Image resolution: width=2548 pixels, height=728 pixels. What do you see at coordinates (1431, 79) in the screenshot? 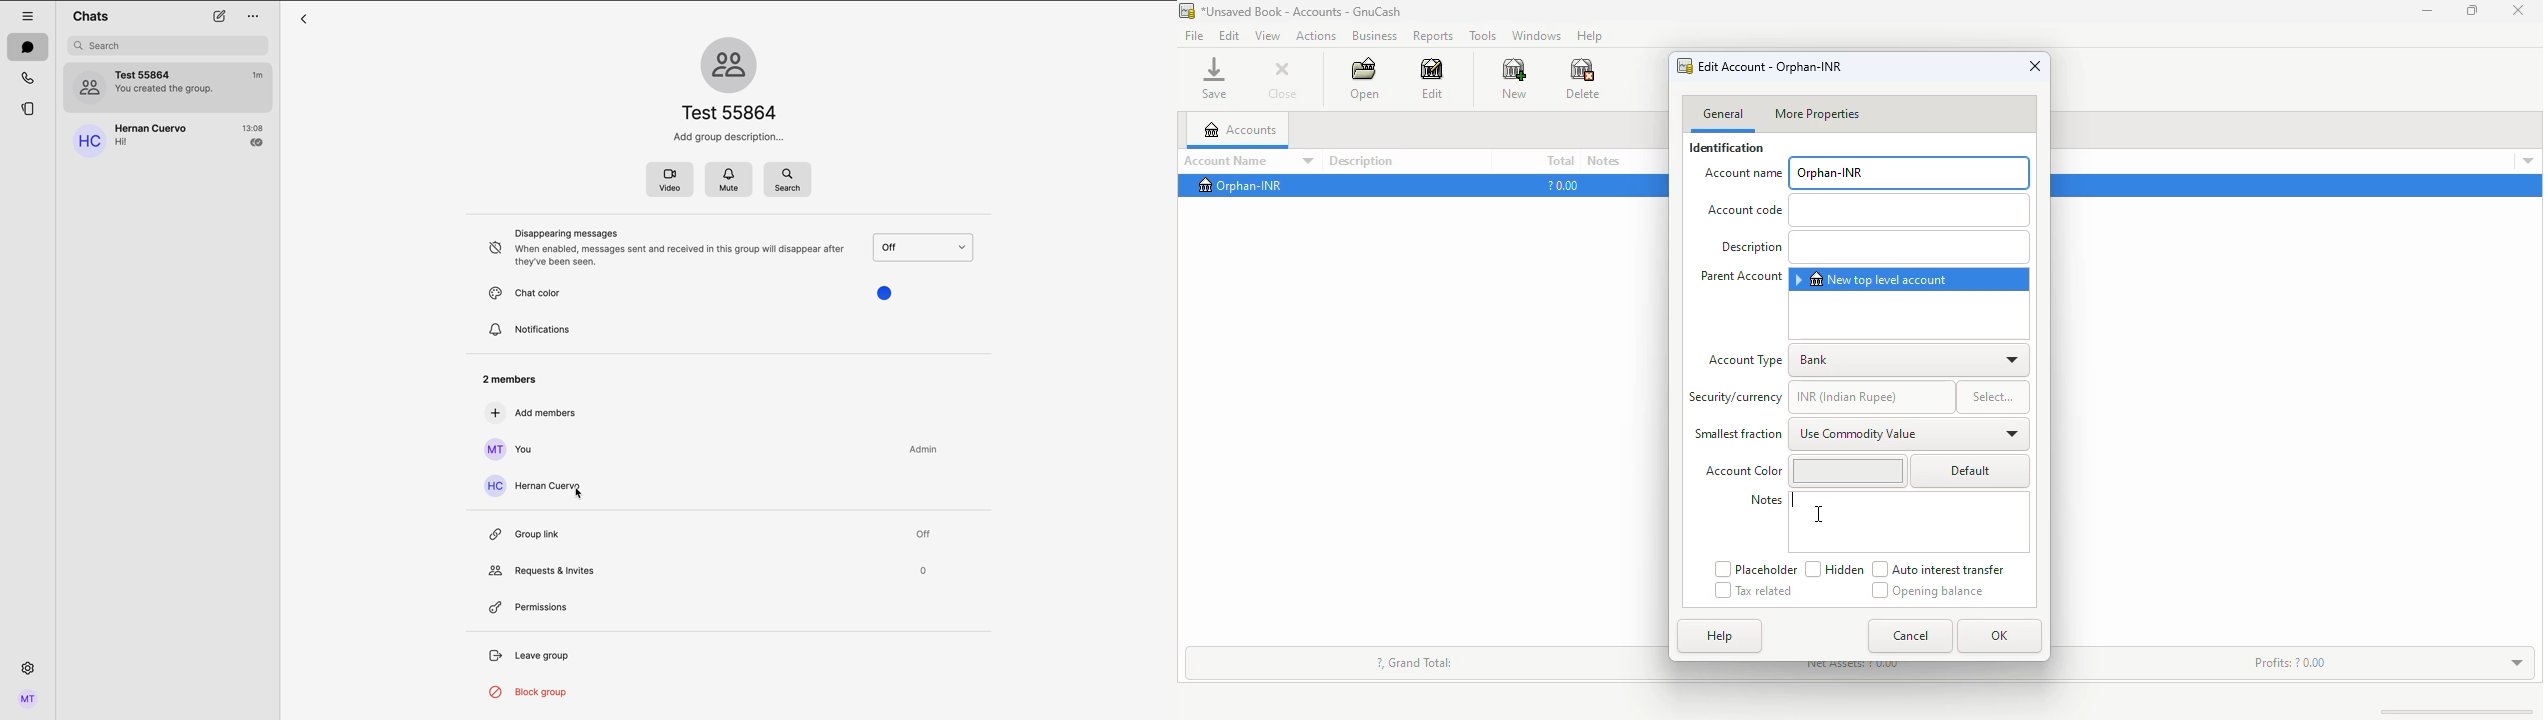
I see `edit` at bounding box center [1431, 79].